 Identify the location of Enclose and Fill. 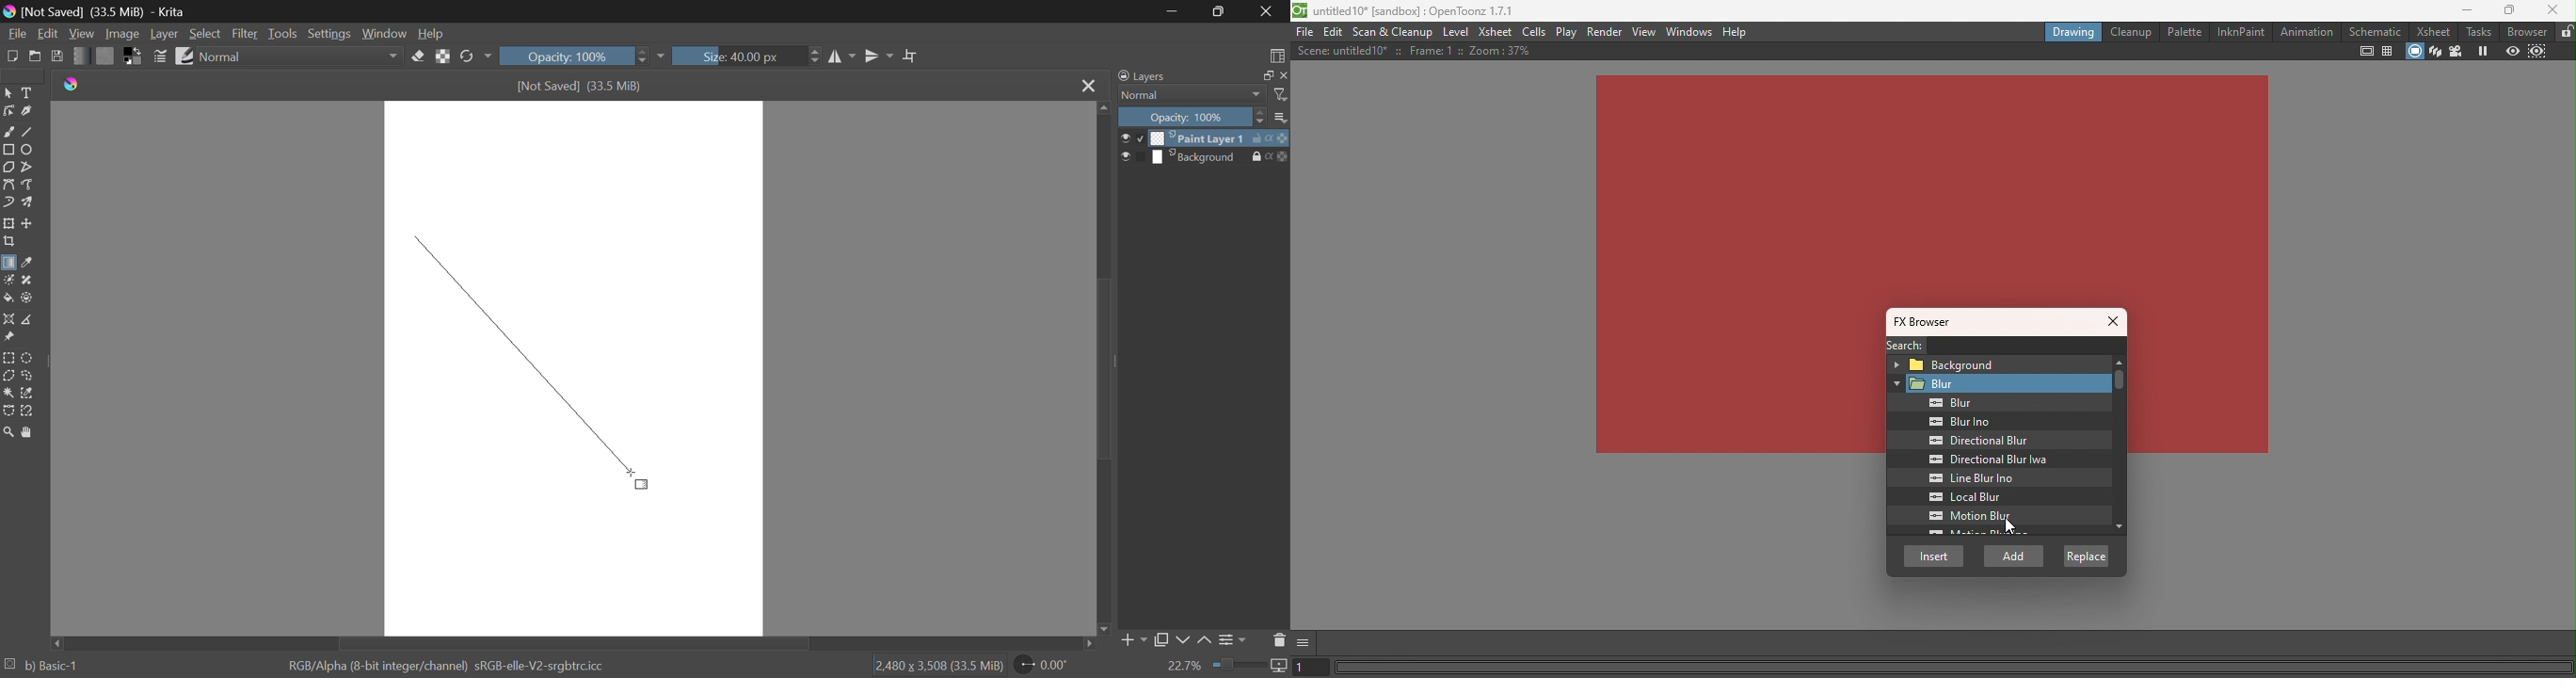
(26, 298).